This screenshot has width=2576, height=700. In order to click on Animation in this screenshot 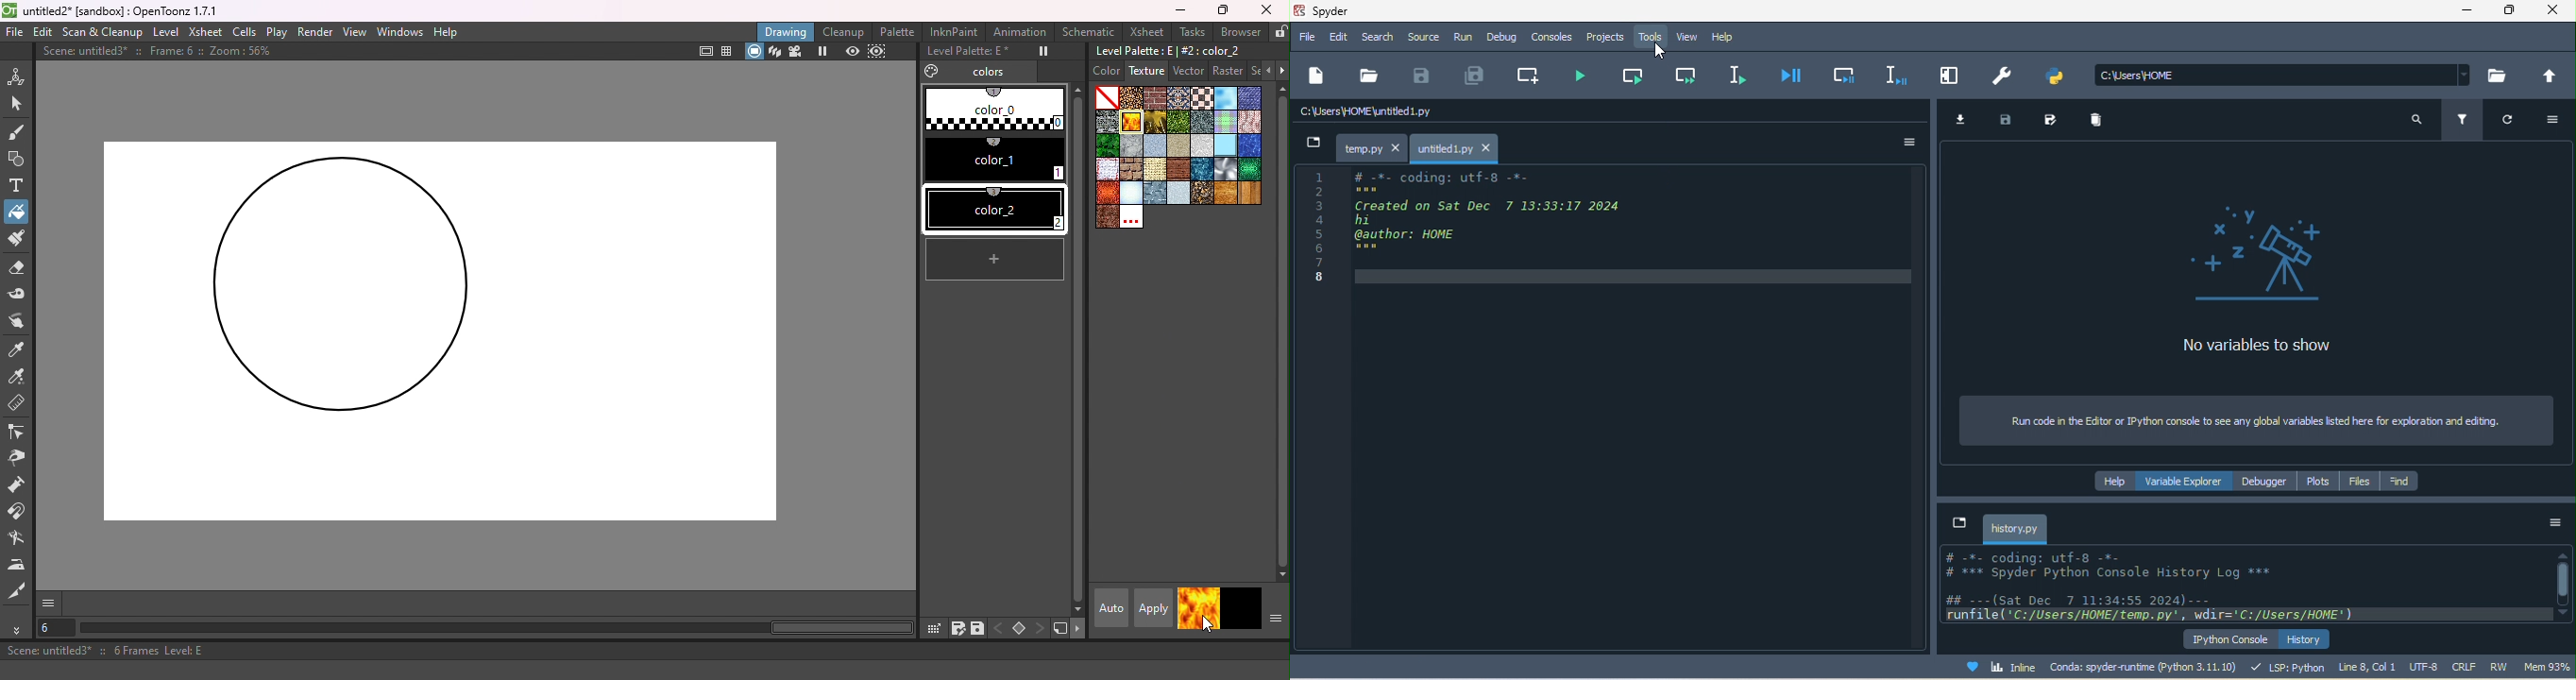, I will do `click(1020, 32)`.